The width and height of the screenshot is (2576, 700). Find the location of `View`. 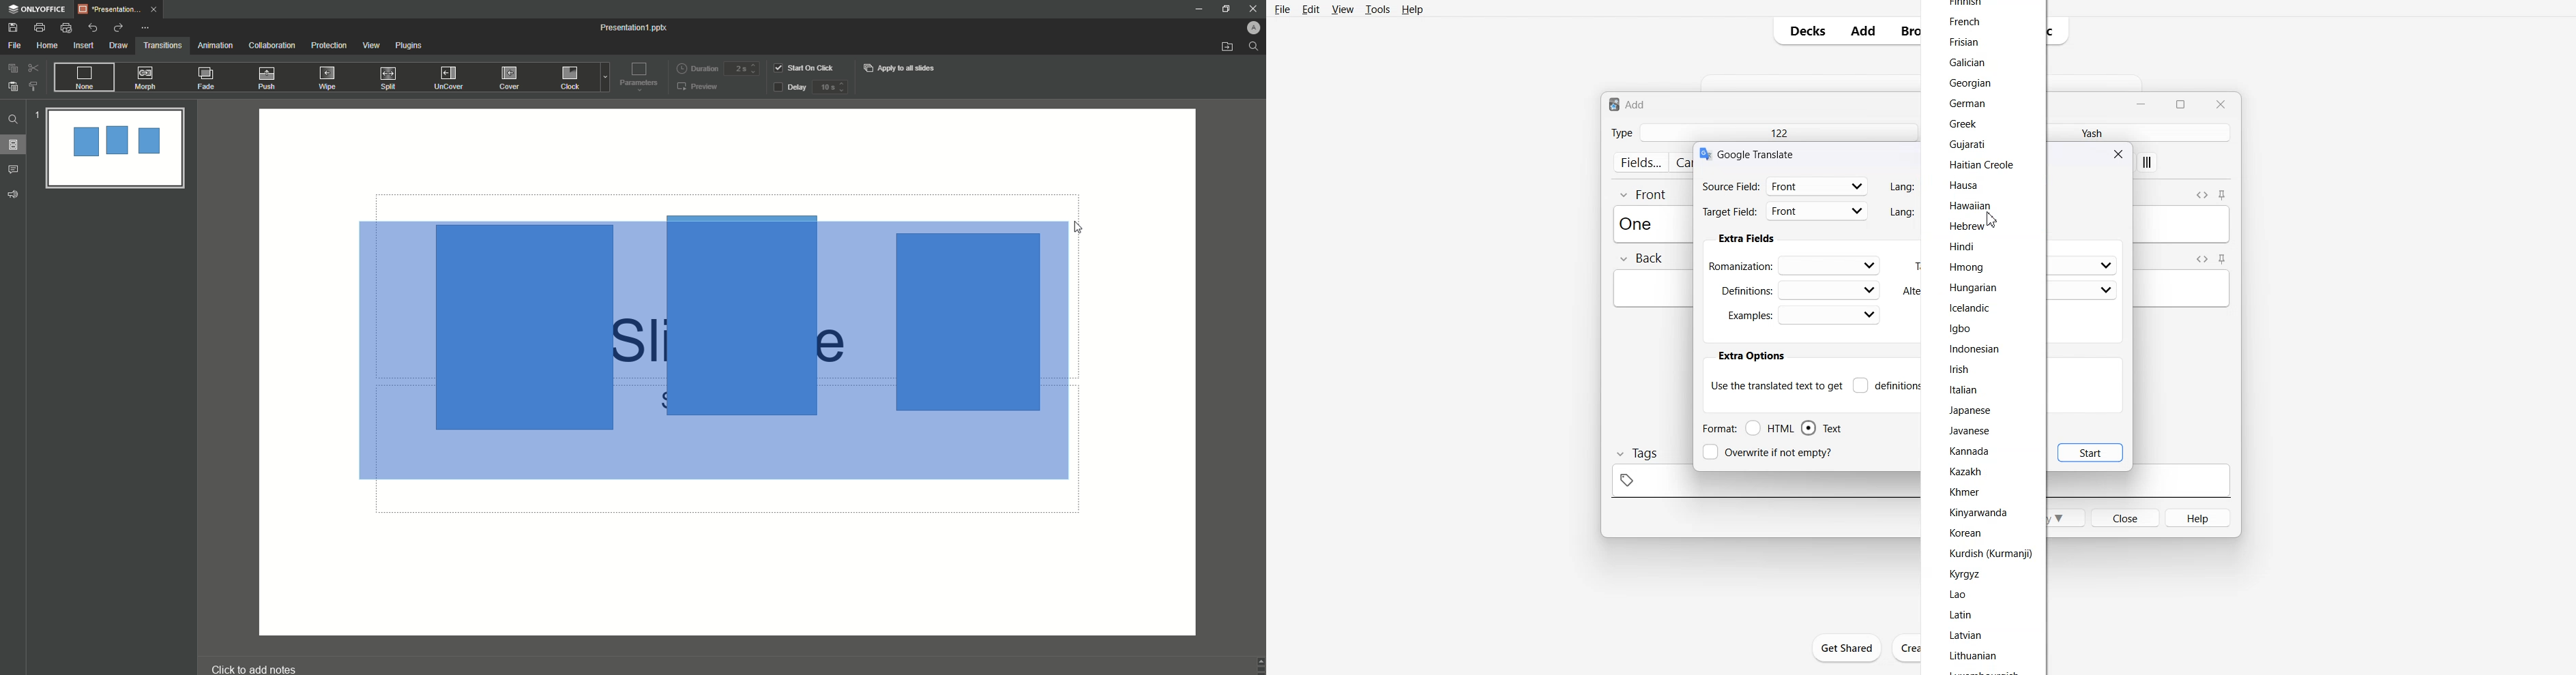

View is located at coordinates (1341, 9).